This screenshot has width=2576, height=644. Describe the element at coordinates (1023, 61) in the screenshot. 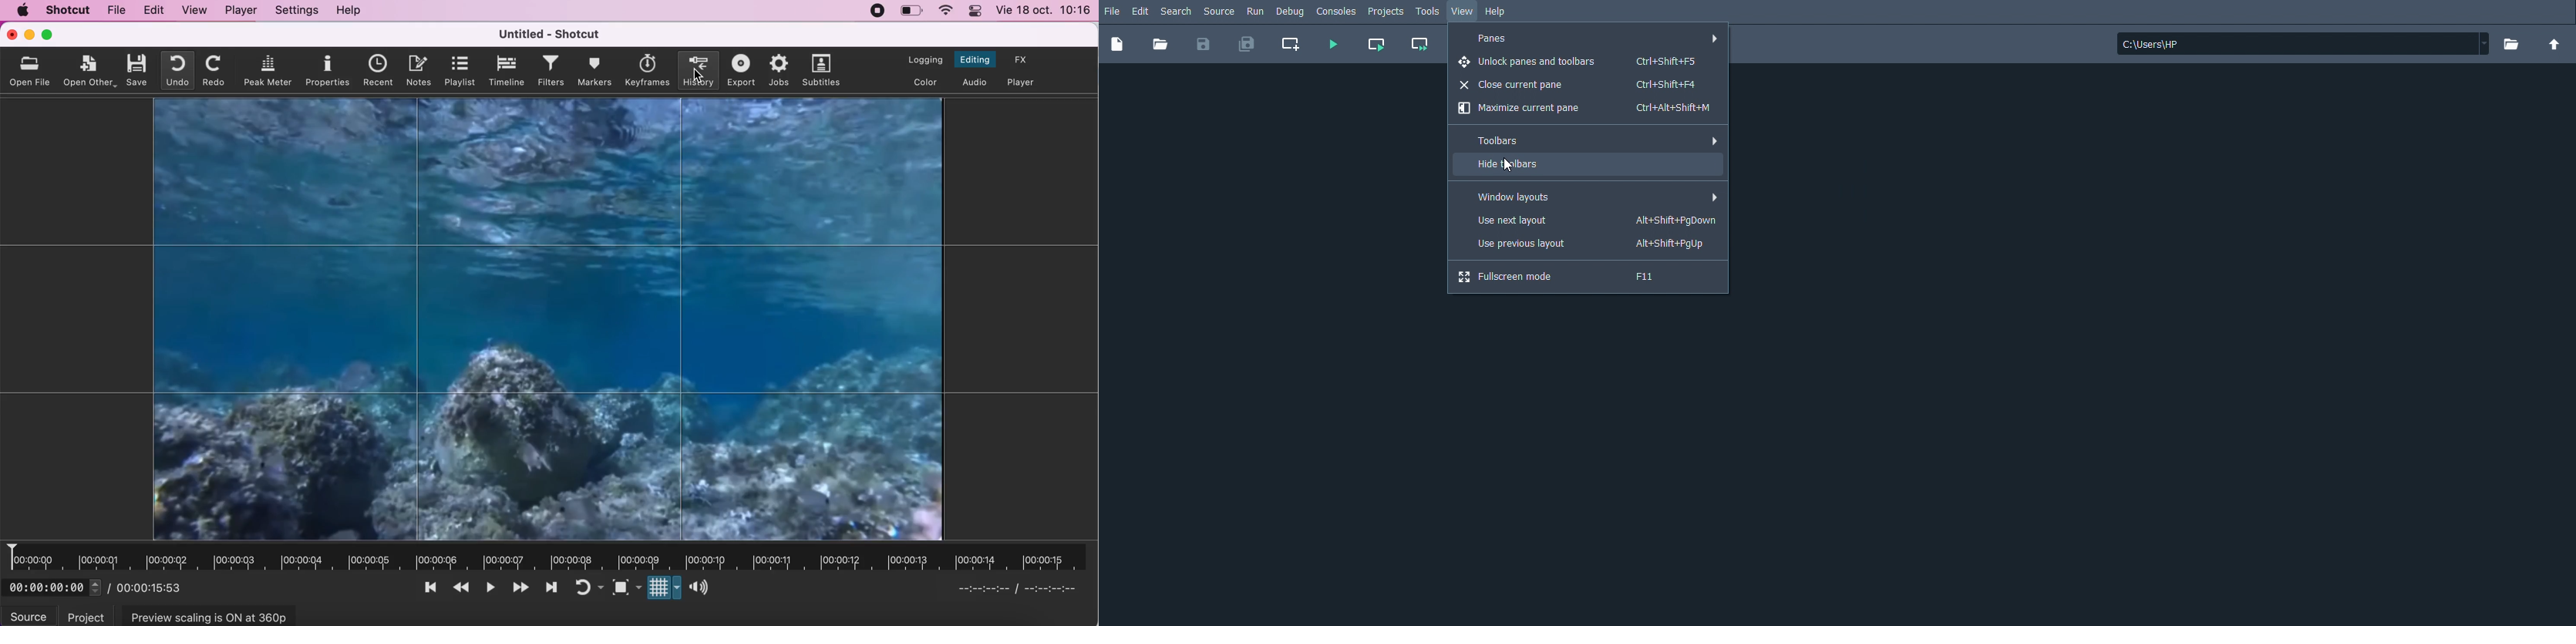

I see `switch to the effects layout` at that location.